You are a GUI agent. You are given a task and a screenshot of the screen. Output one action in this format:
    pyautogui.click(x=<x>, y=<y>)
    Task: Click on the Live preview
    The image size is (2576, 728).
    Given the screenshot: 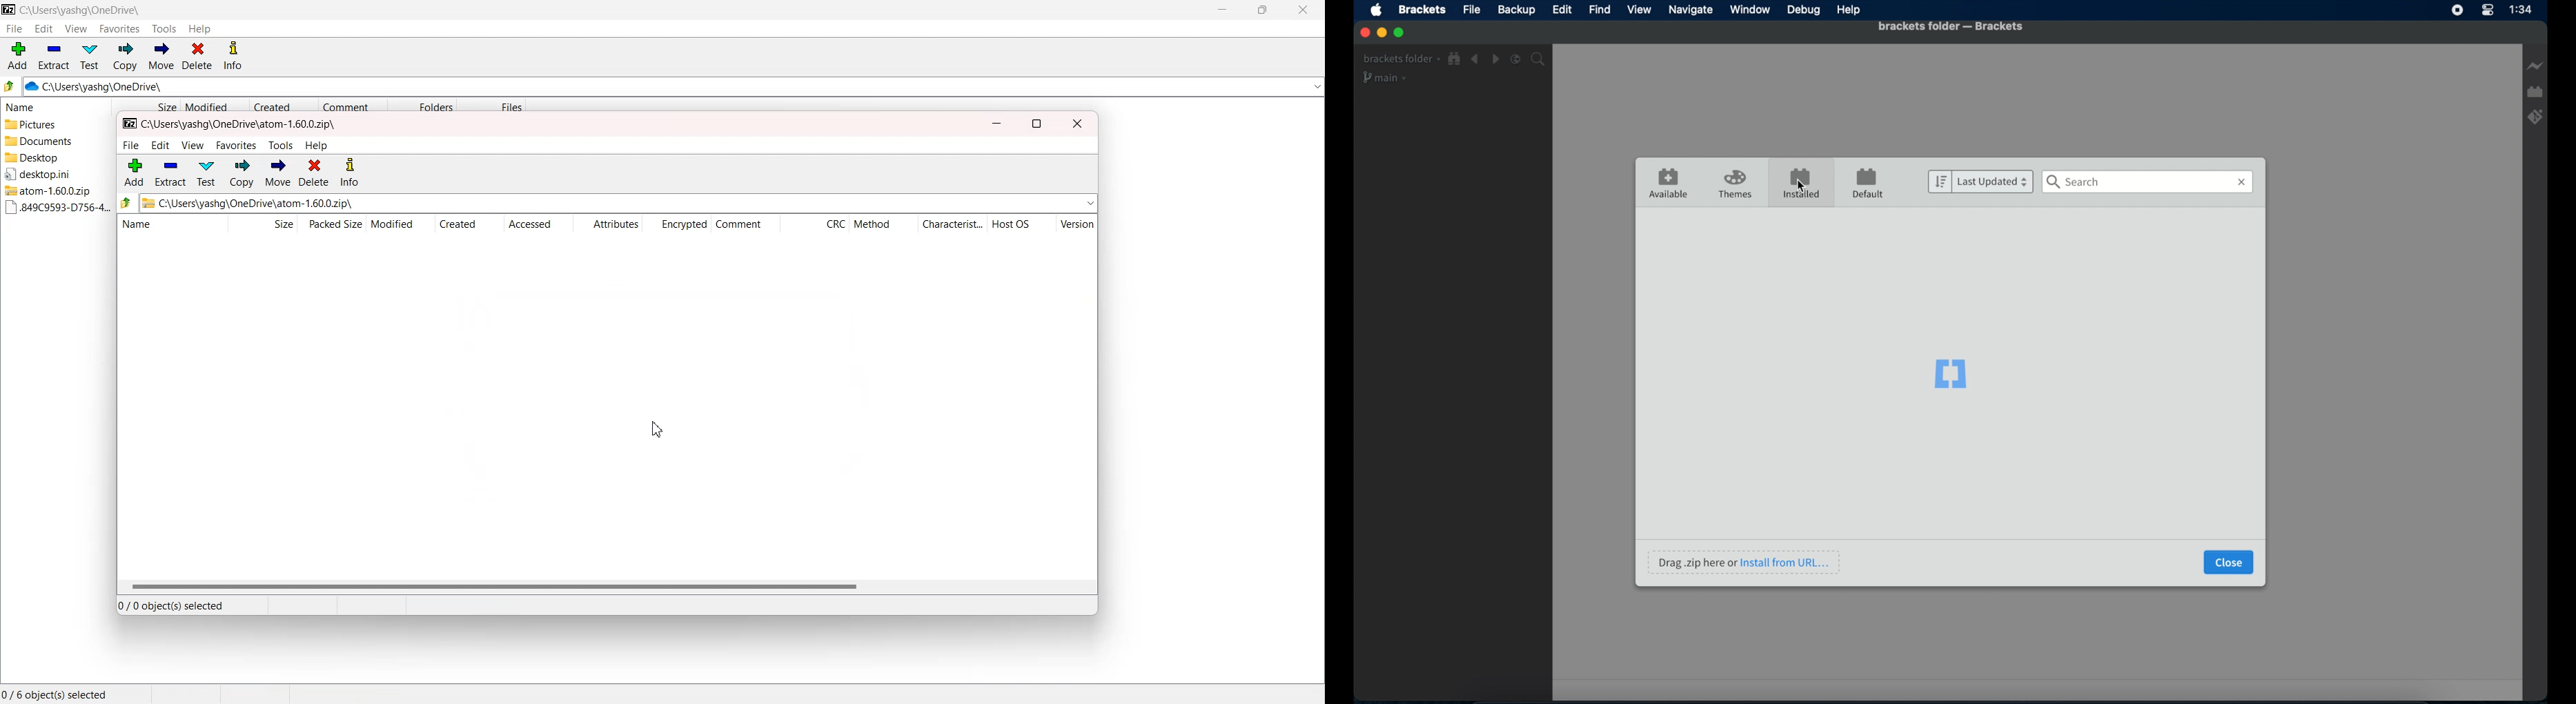 What is the action you would take?
    pyautogui.click(x=2535, y=66)
    